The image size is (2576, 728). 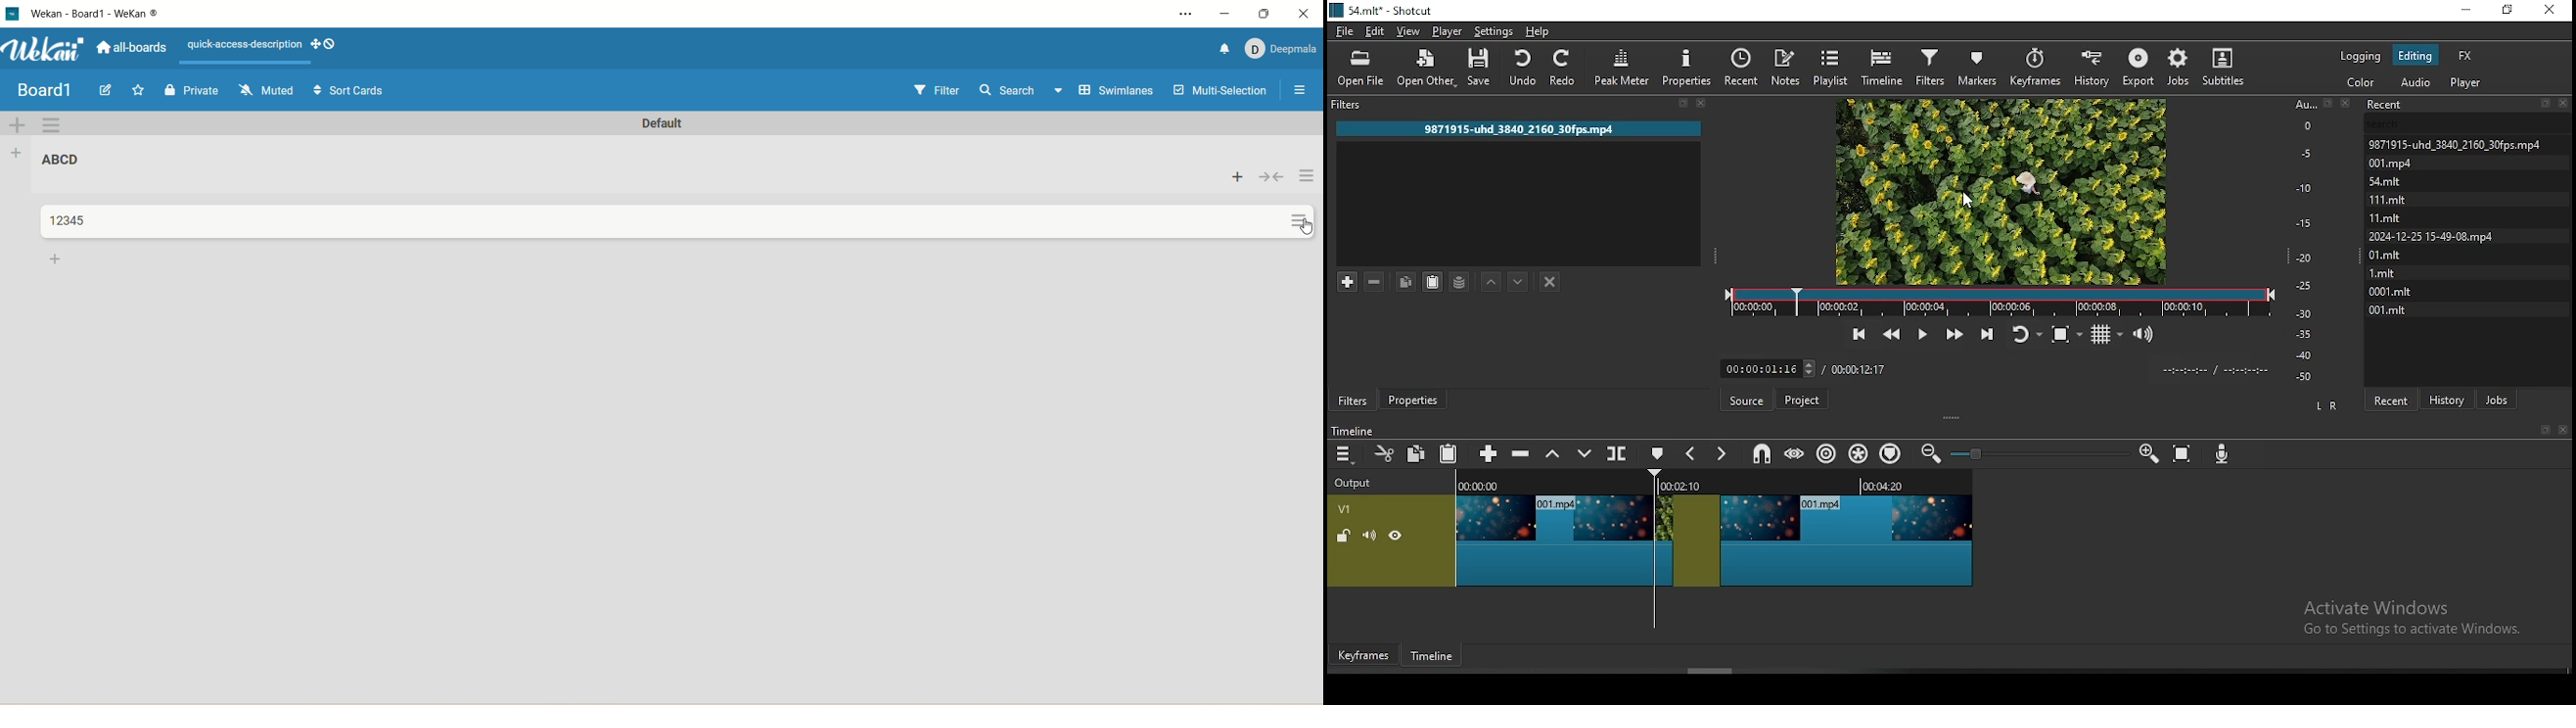 I want to click on paste, so click(x=1432, y=282).